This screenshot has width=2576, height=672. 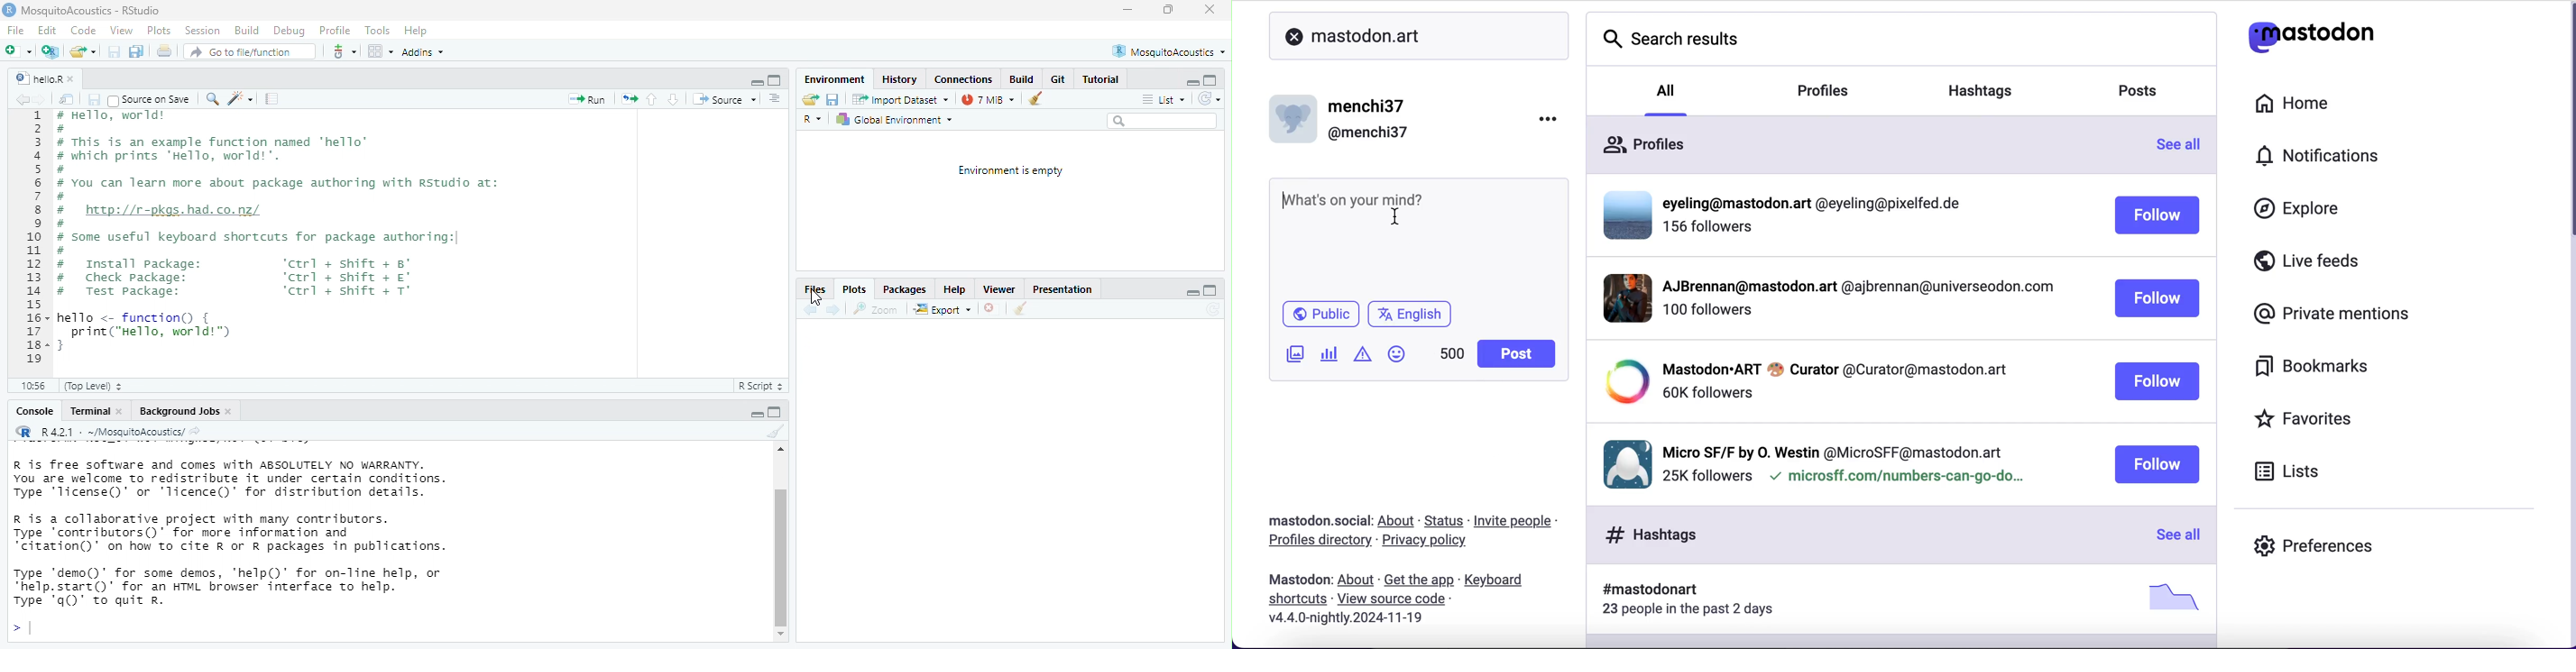 I want to click on file, so click(x=14, y=31).